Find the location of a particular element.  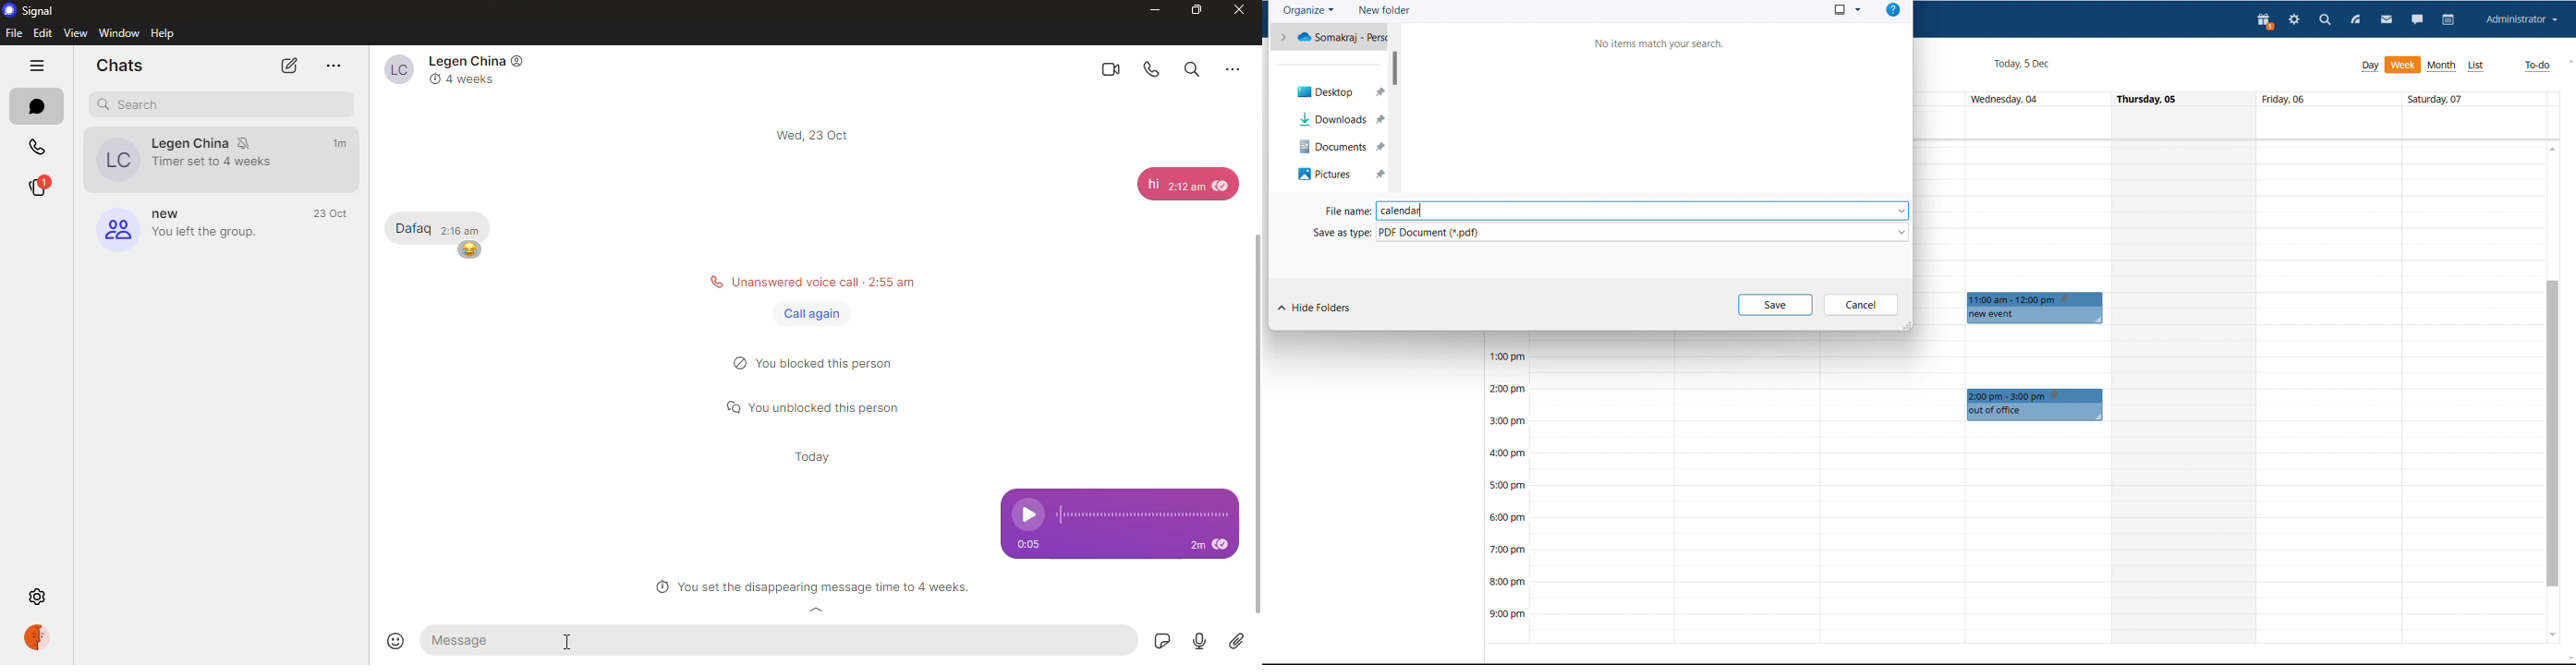

view options is located at coordinates (1847, 9).